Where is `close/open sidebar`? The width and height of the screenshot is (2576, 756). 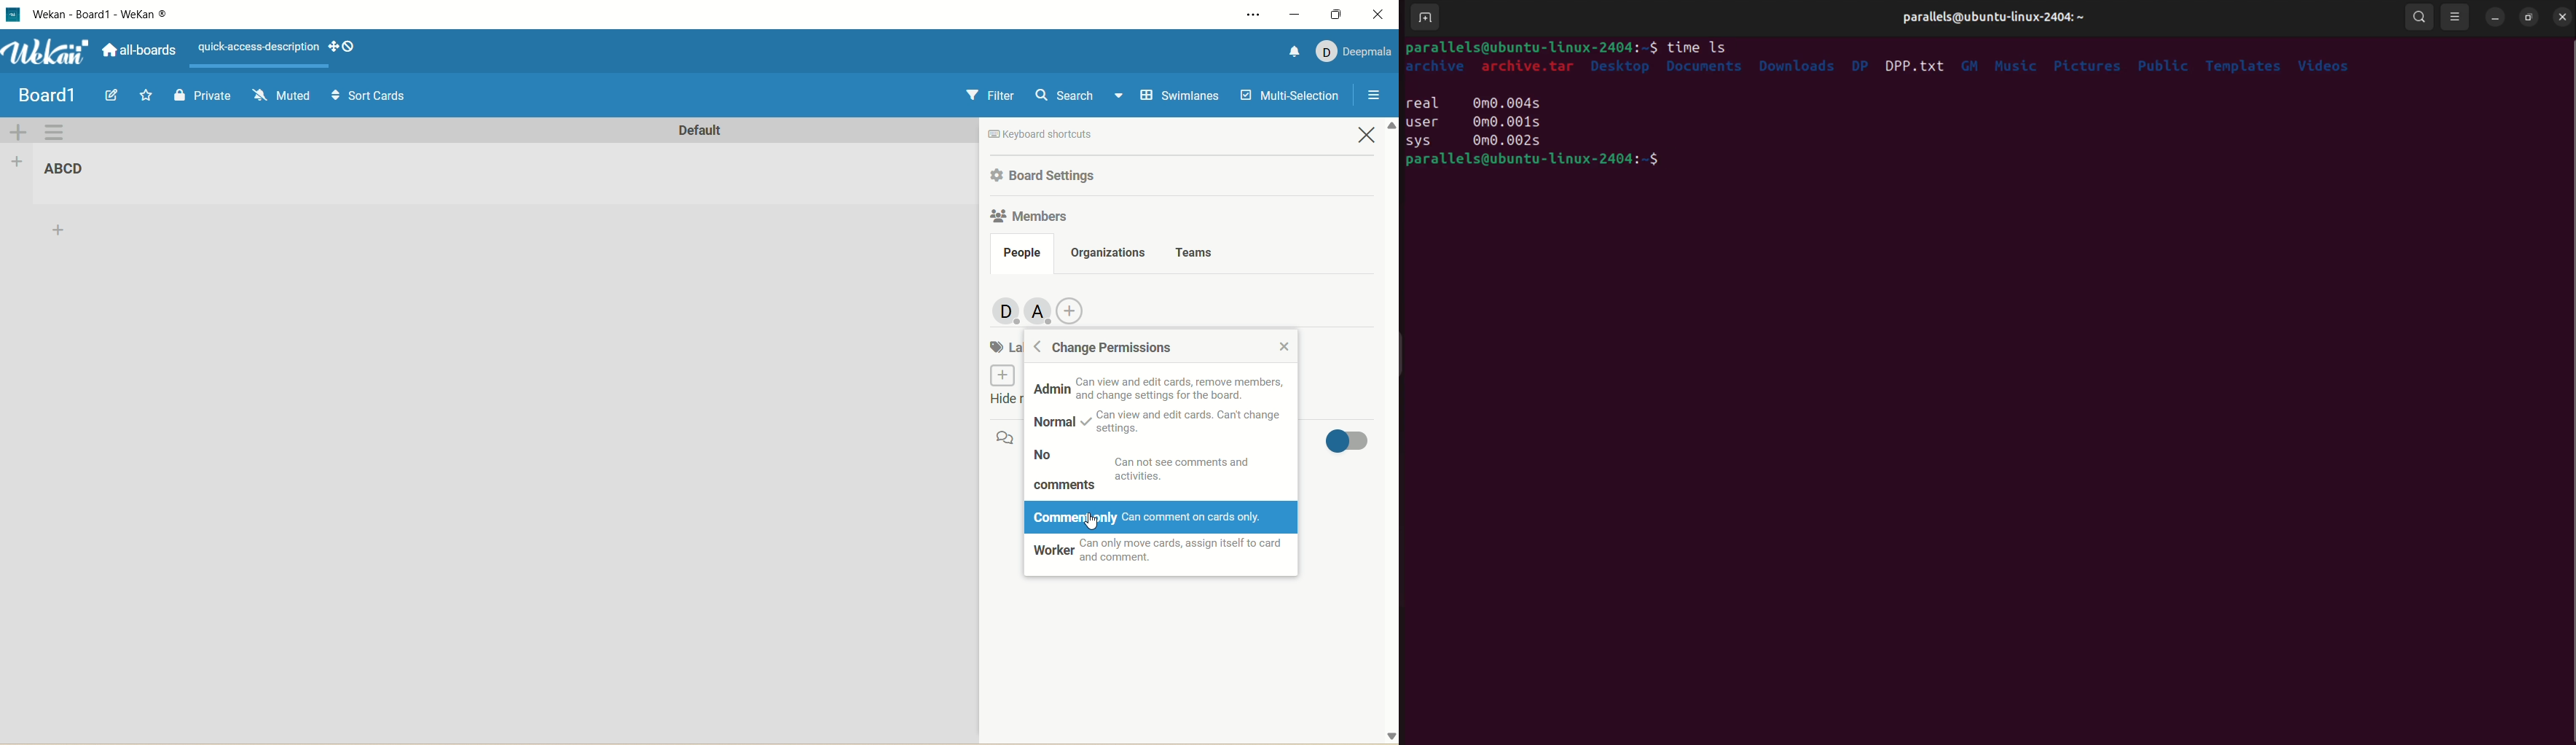
close/open sidebar is located at coordinates (1372, 98).